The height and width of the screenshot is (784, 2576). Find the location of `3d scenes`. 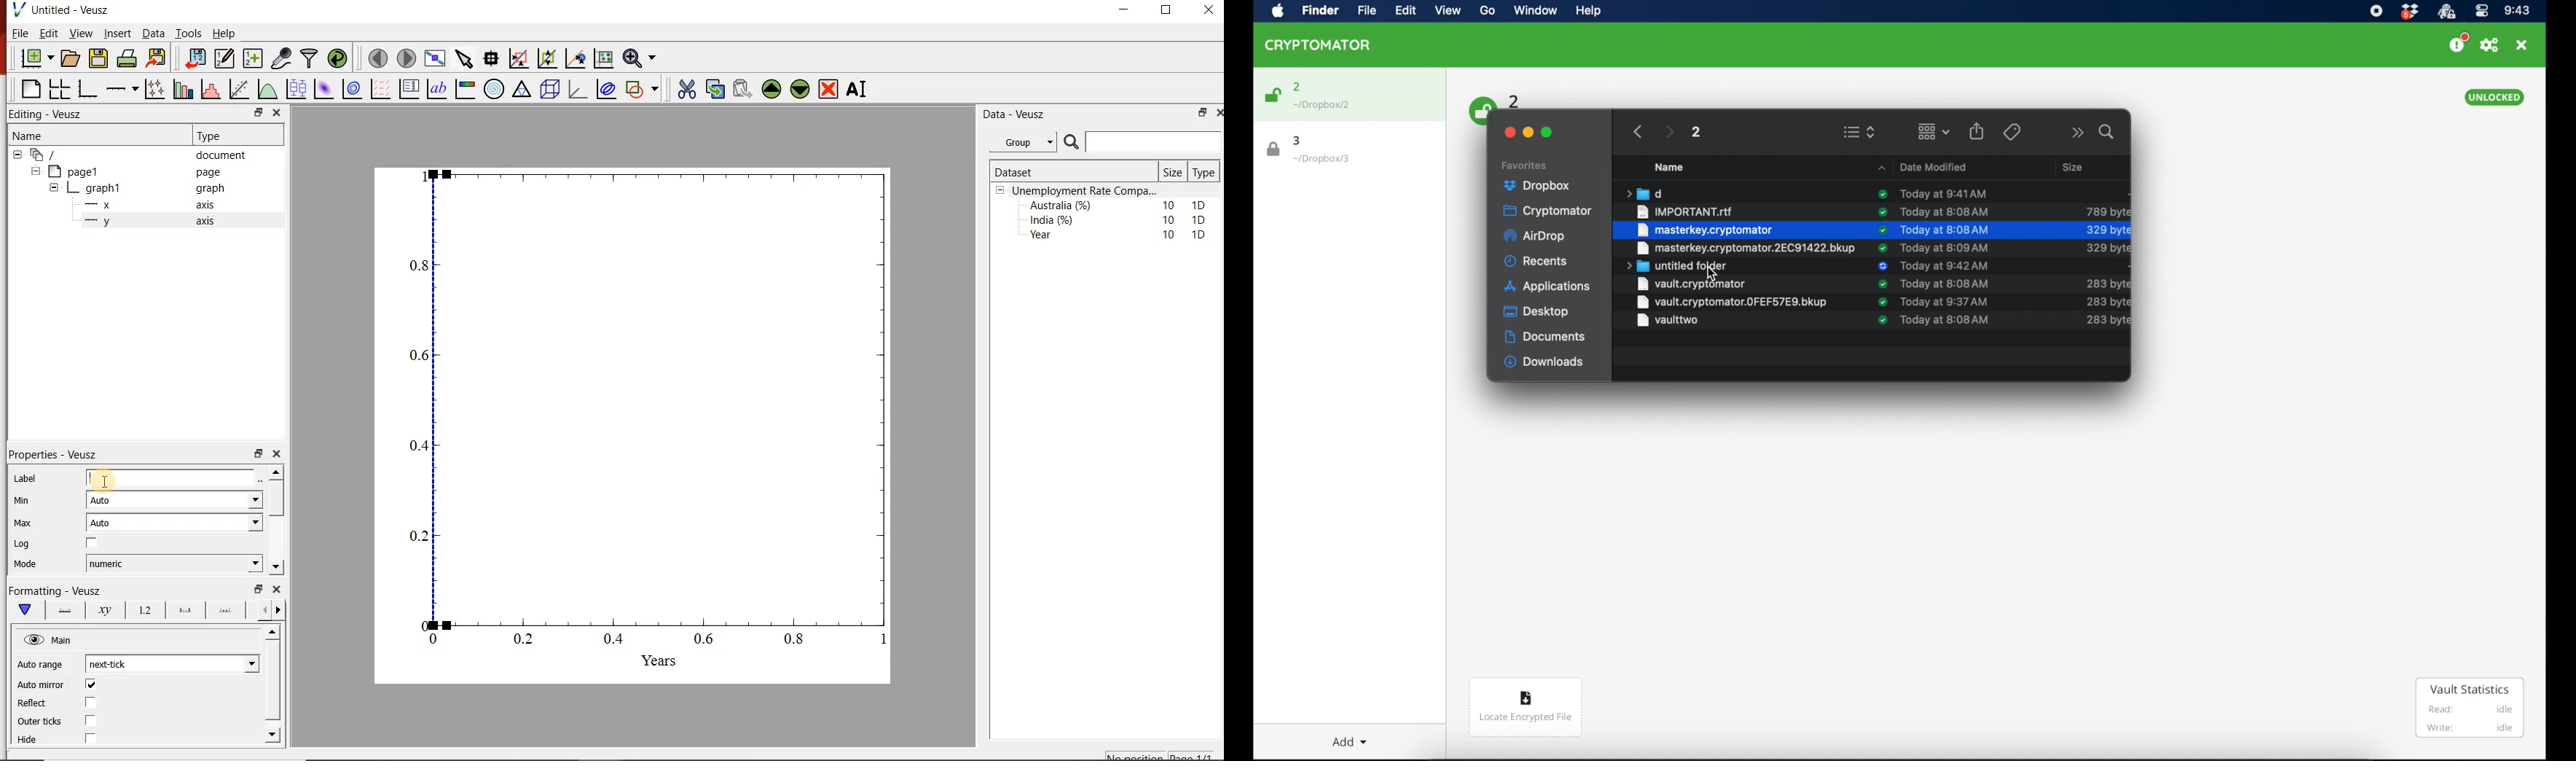

3d scenes is located at coordinates (548, 88).